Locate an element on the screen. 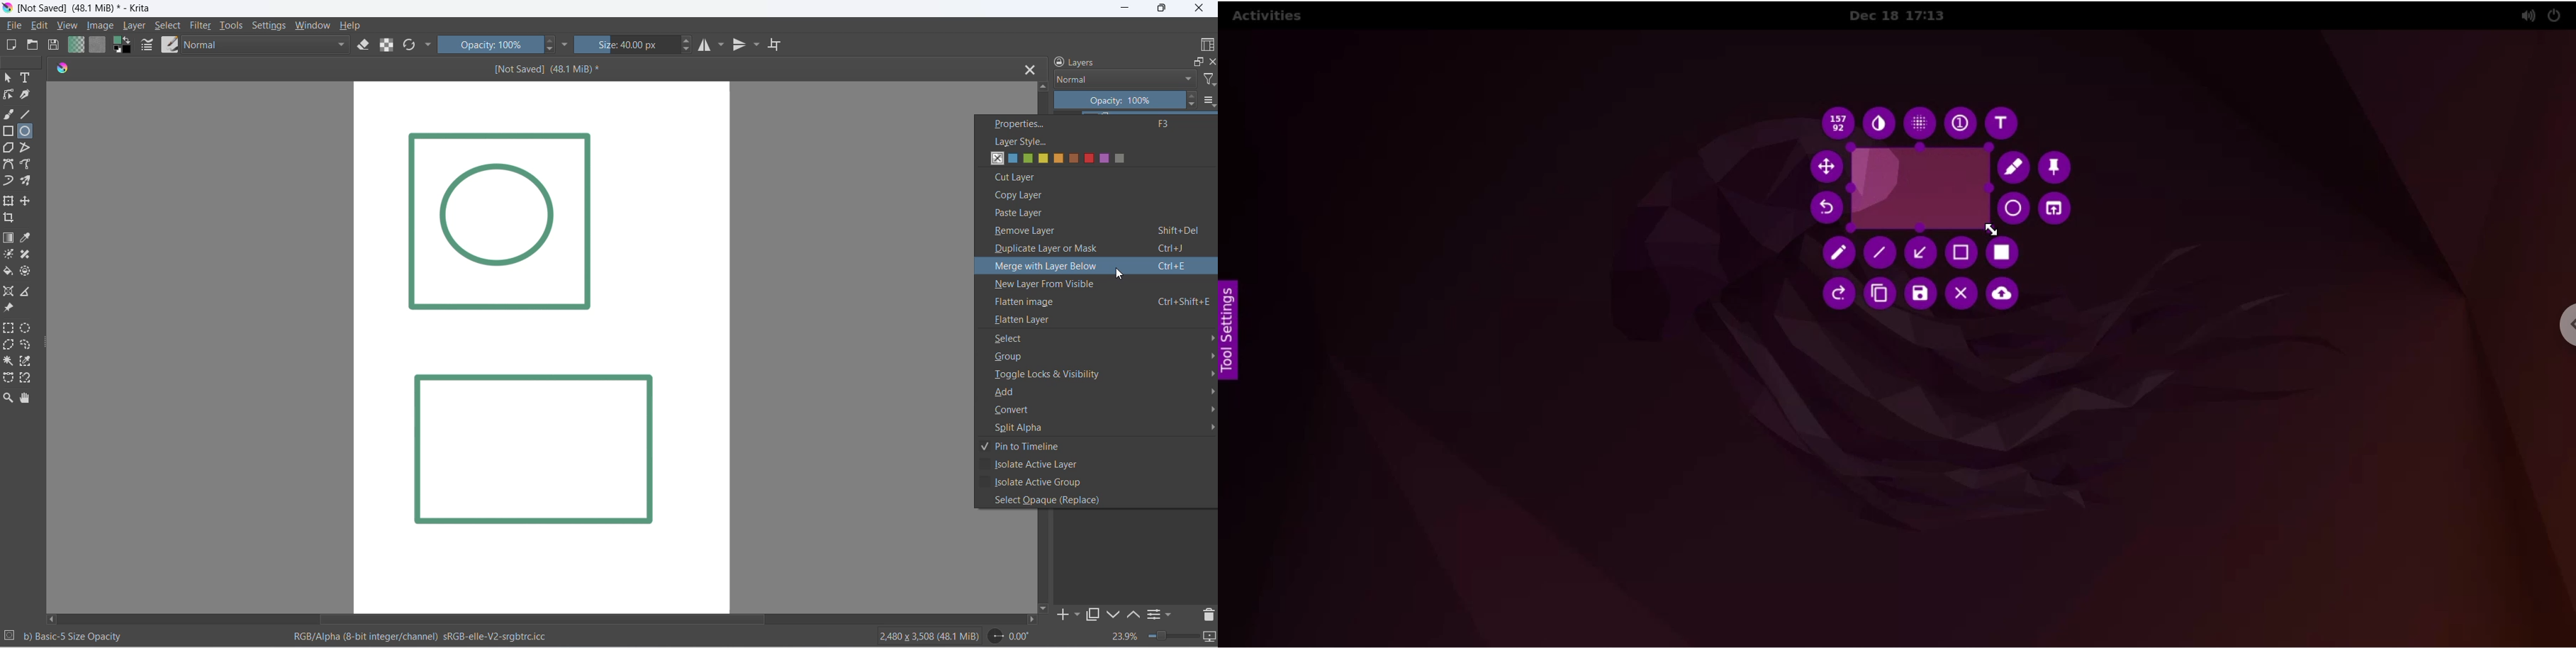  eraser mode is located at coordinates (365, 46).